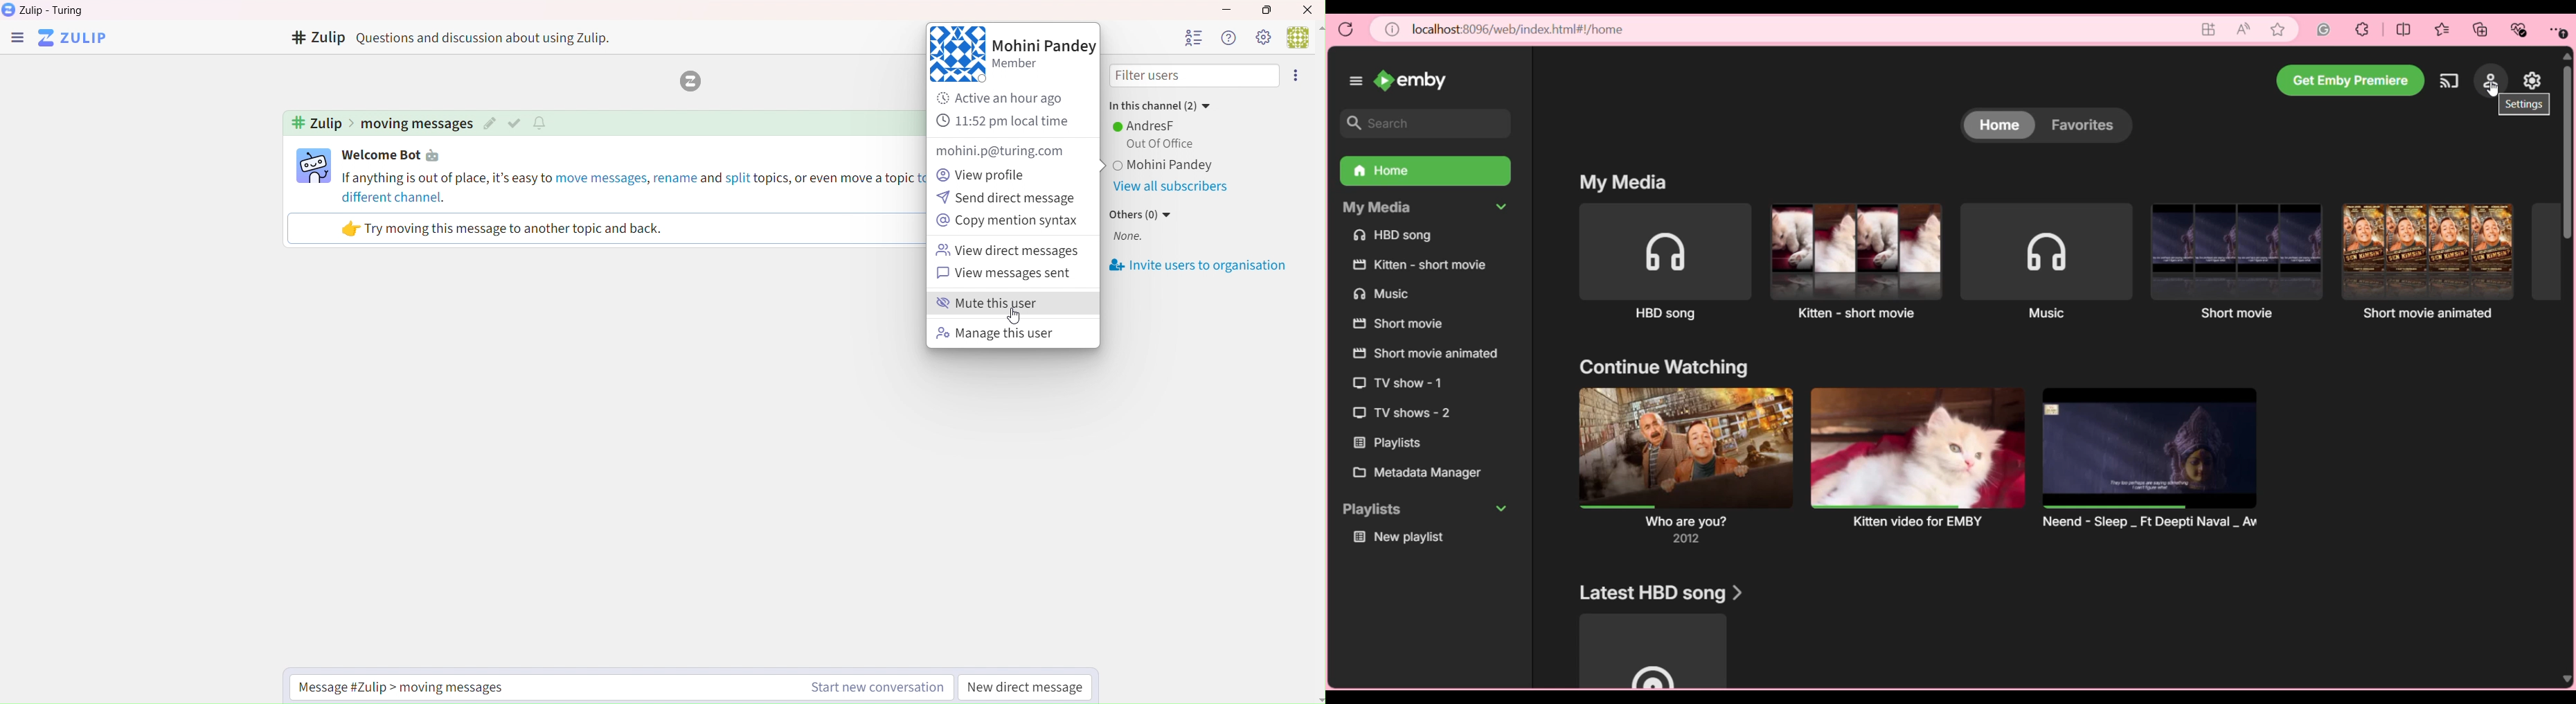 This screenshot has width=2576, height=728. What do you see at coordinates (987, 173) in the screenshot?
I see `View profile` at bounding box center [987, 173].